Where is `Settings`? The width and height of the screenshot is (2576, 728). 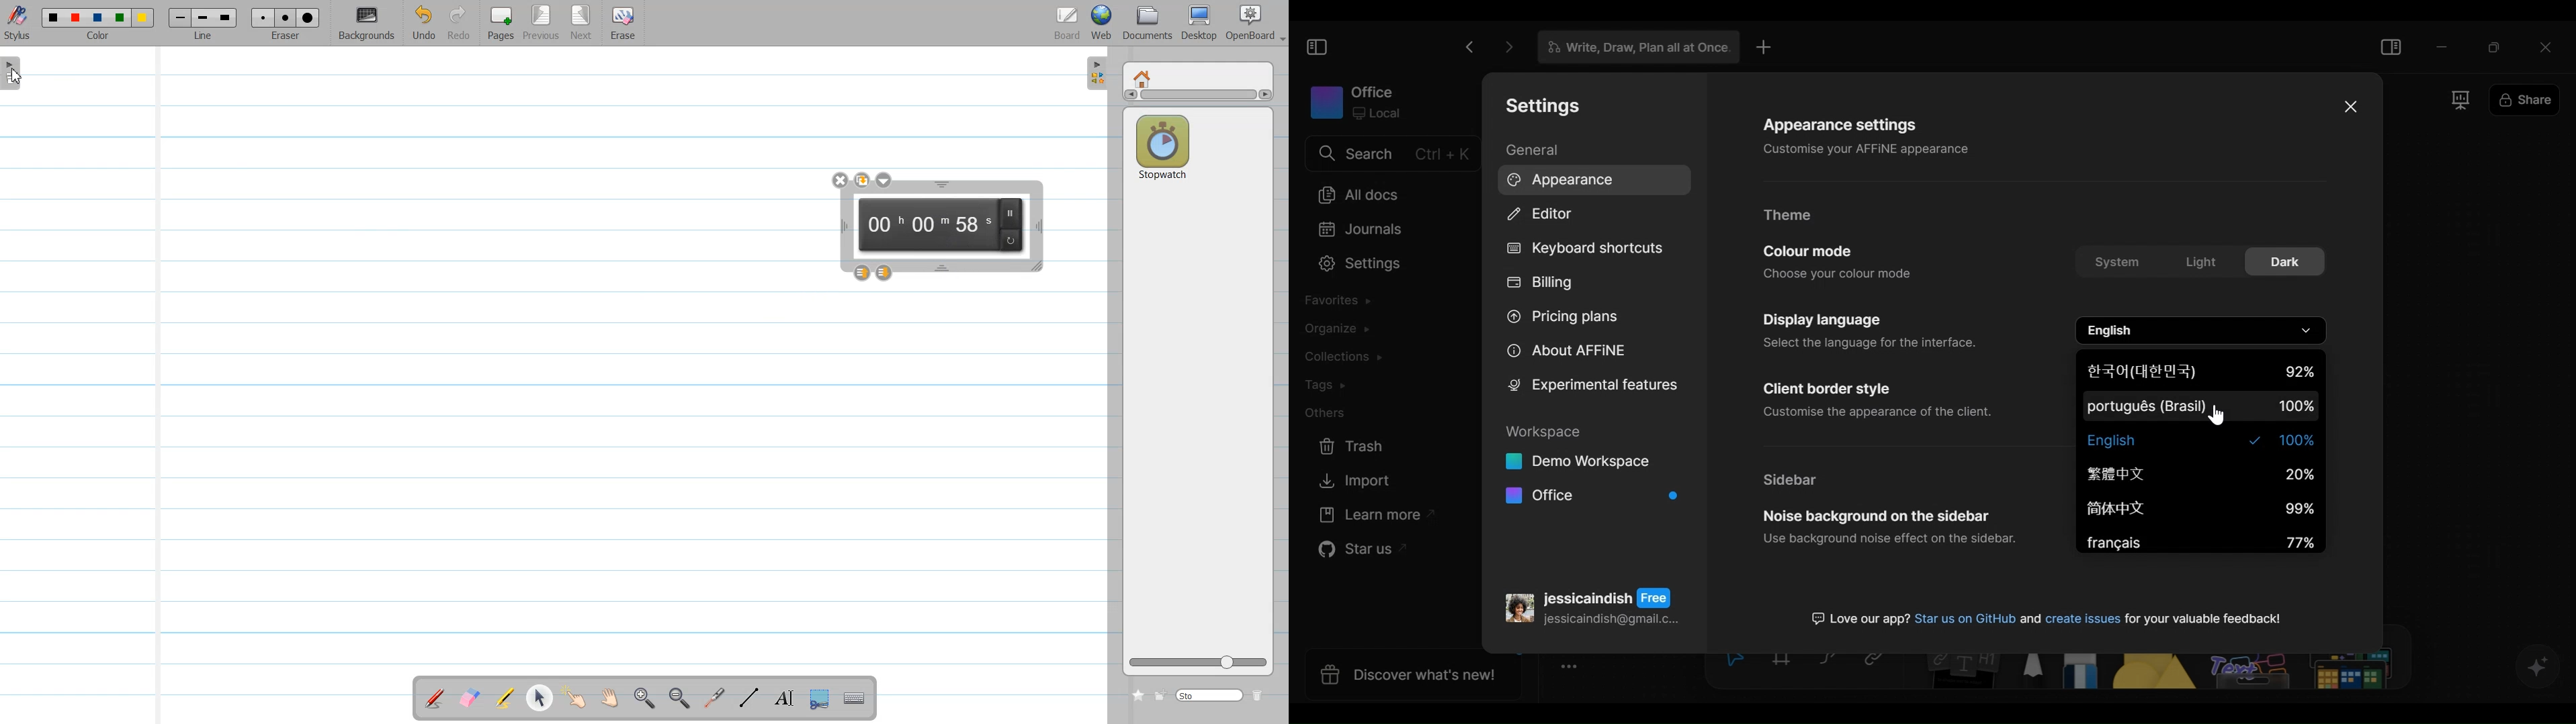 Settings is located at coordinates (1539, 107).